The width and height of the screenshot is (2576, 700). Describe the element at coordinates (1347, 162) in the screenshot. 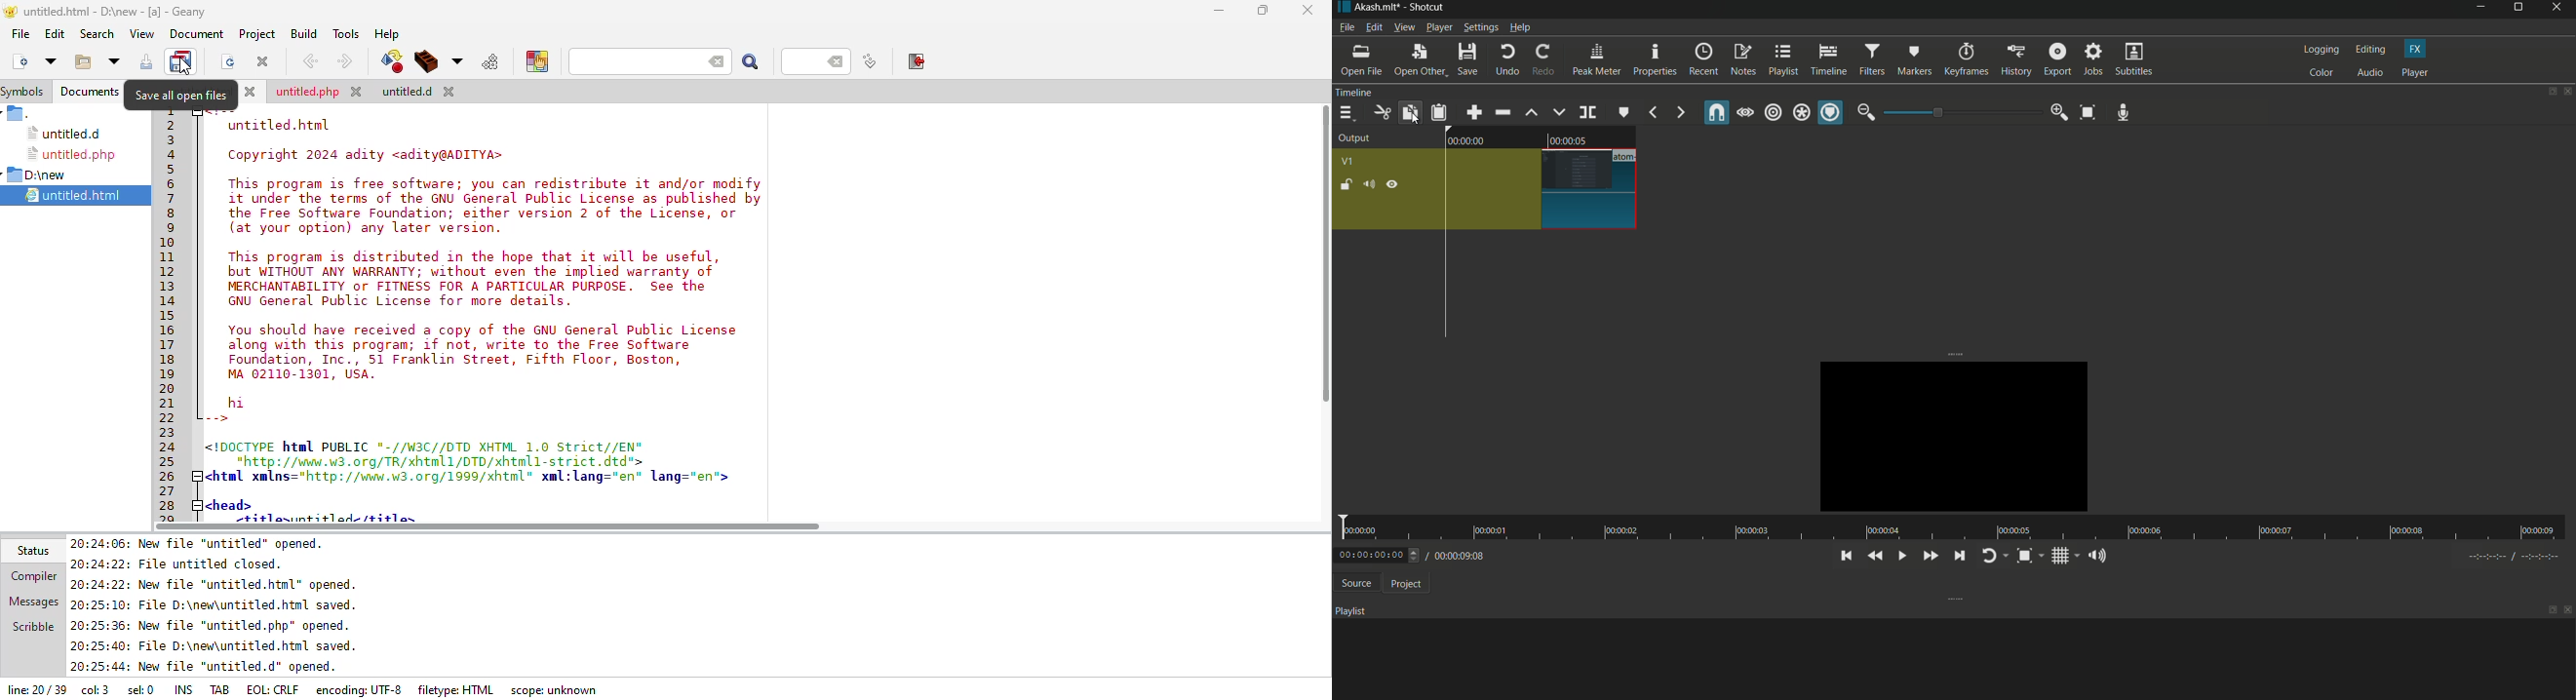

I see `v1` at that location.